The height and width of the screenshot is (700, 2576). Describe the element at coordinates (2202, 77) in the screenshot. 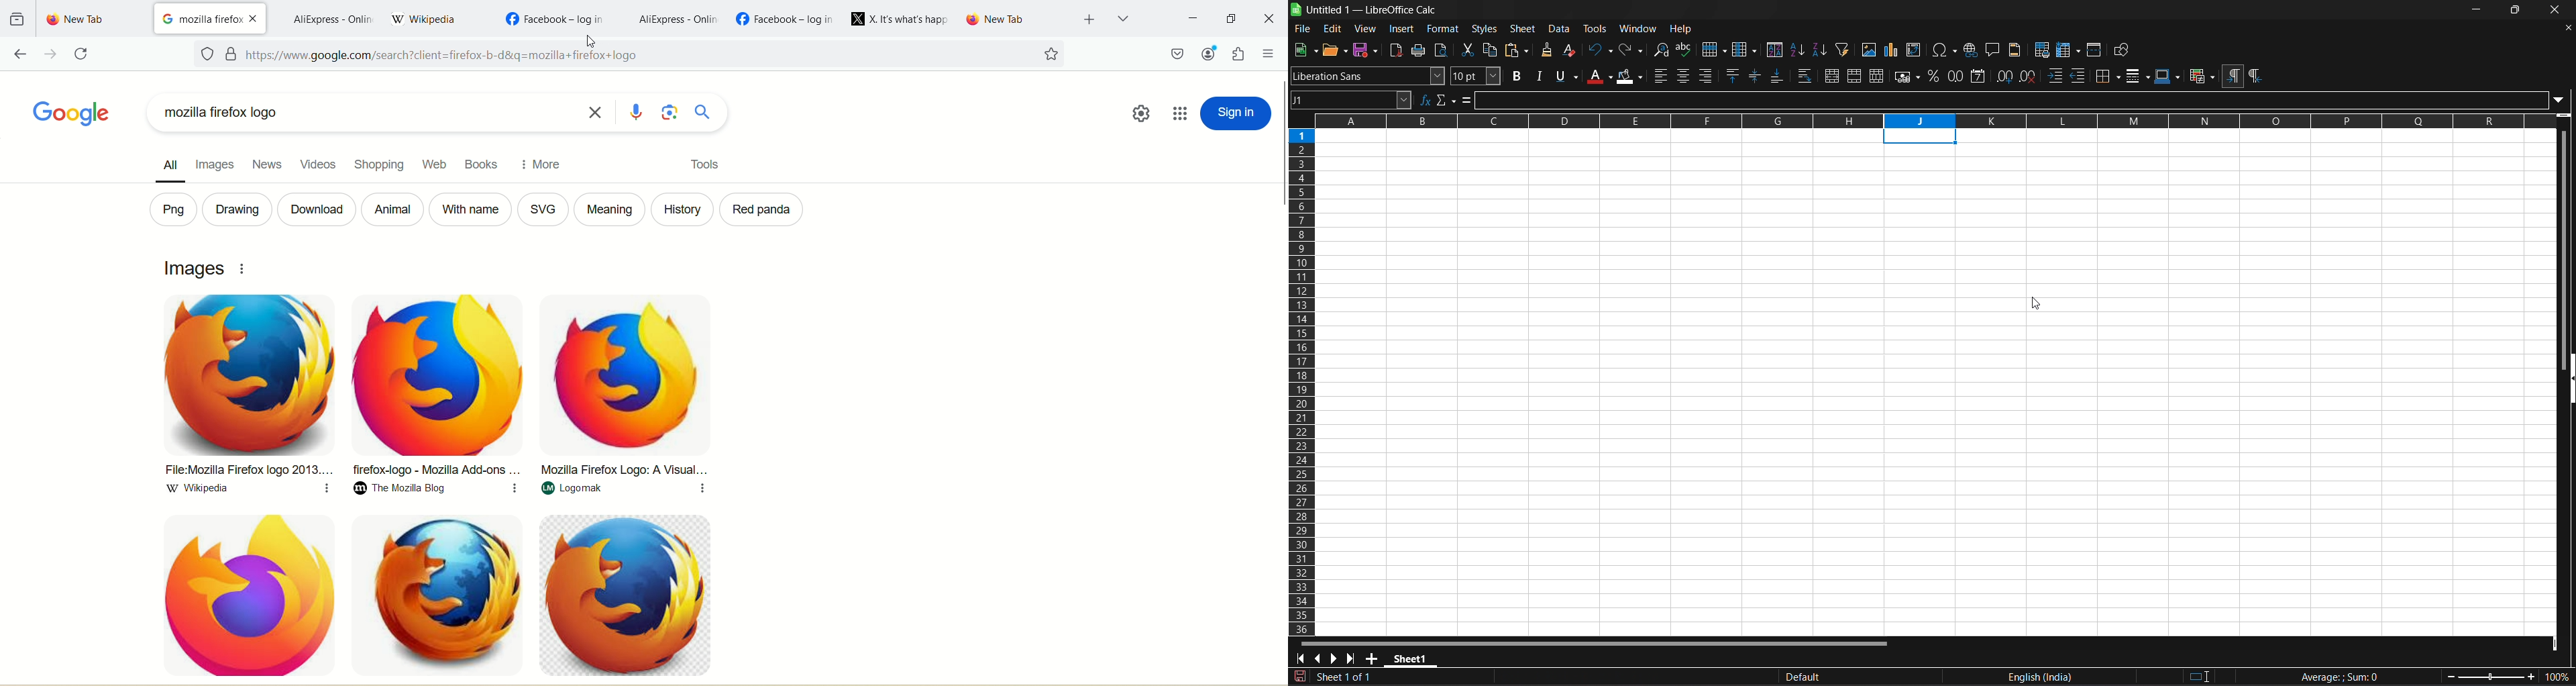

I see `conditional` at that location.